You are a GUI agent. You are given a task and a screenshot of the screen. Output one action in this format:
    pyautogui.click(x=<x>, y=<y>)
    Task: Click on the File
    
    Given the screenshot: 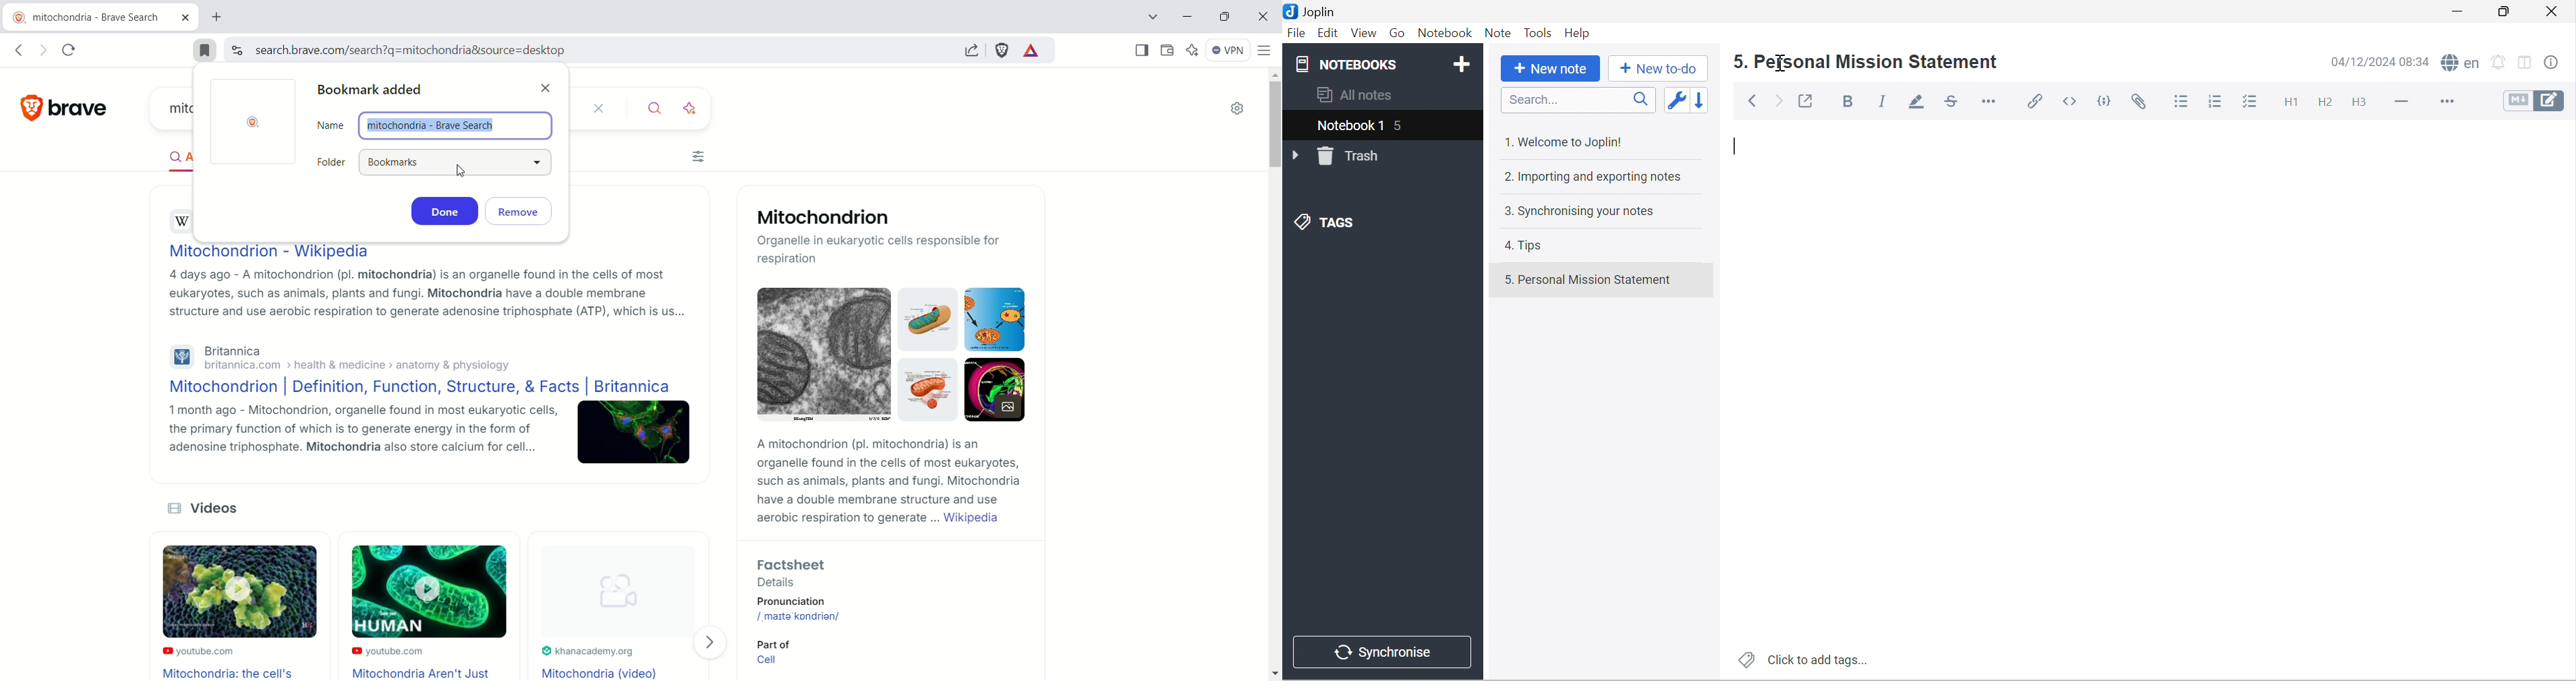 What is the action you would take?
    pyautogui.click(x=1297, y=32)
    